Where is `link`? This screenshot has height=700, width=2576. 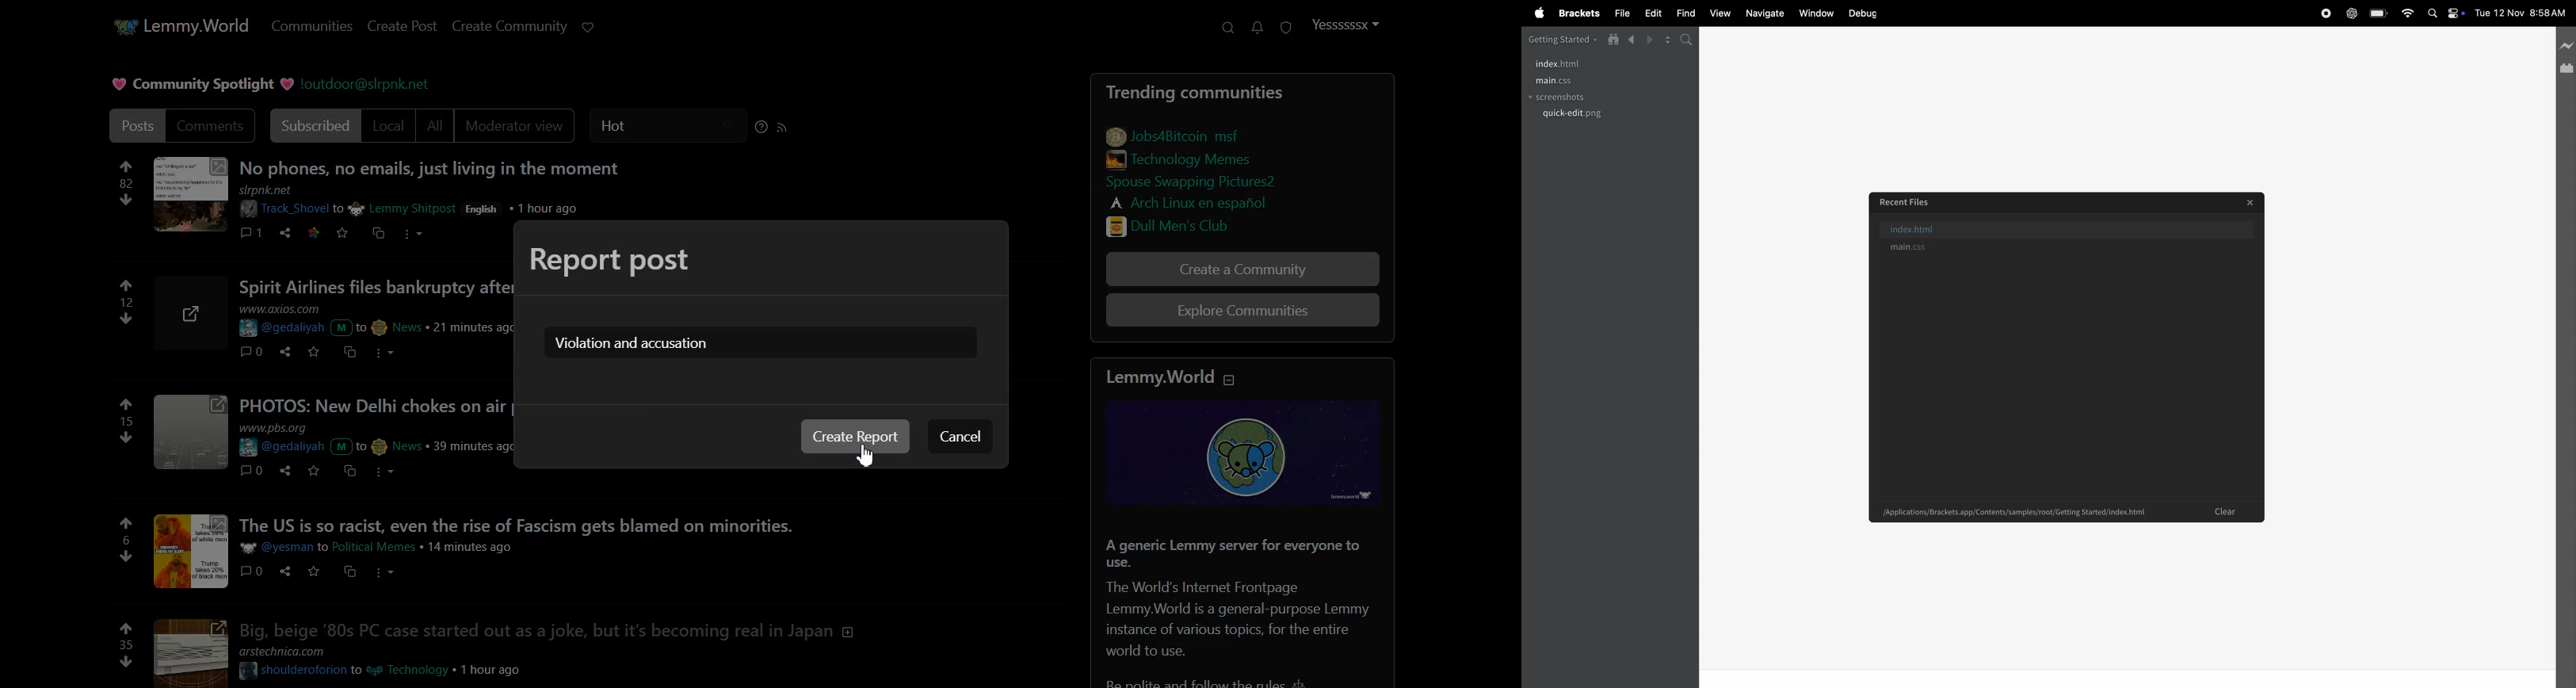
link is located at coordinates (1175, 134).